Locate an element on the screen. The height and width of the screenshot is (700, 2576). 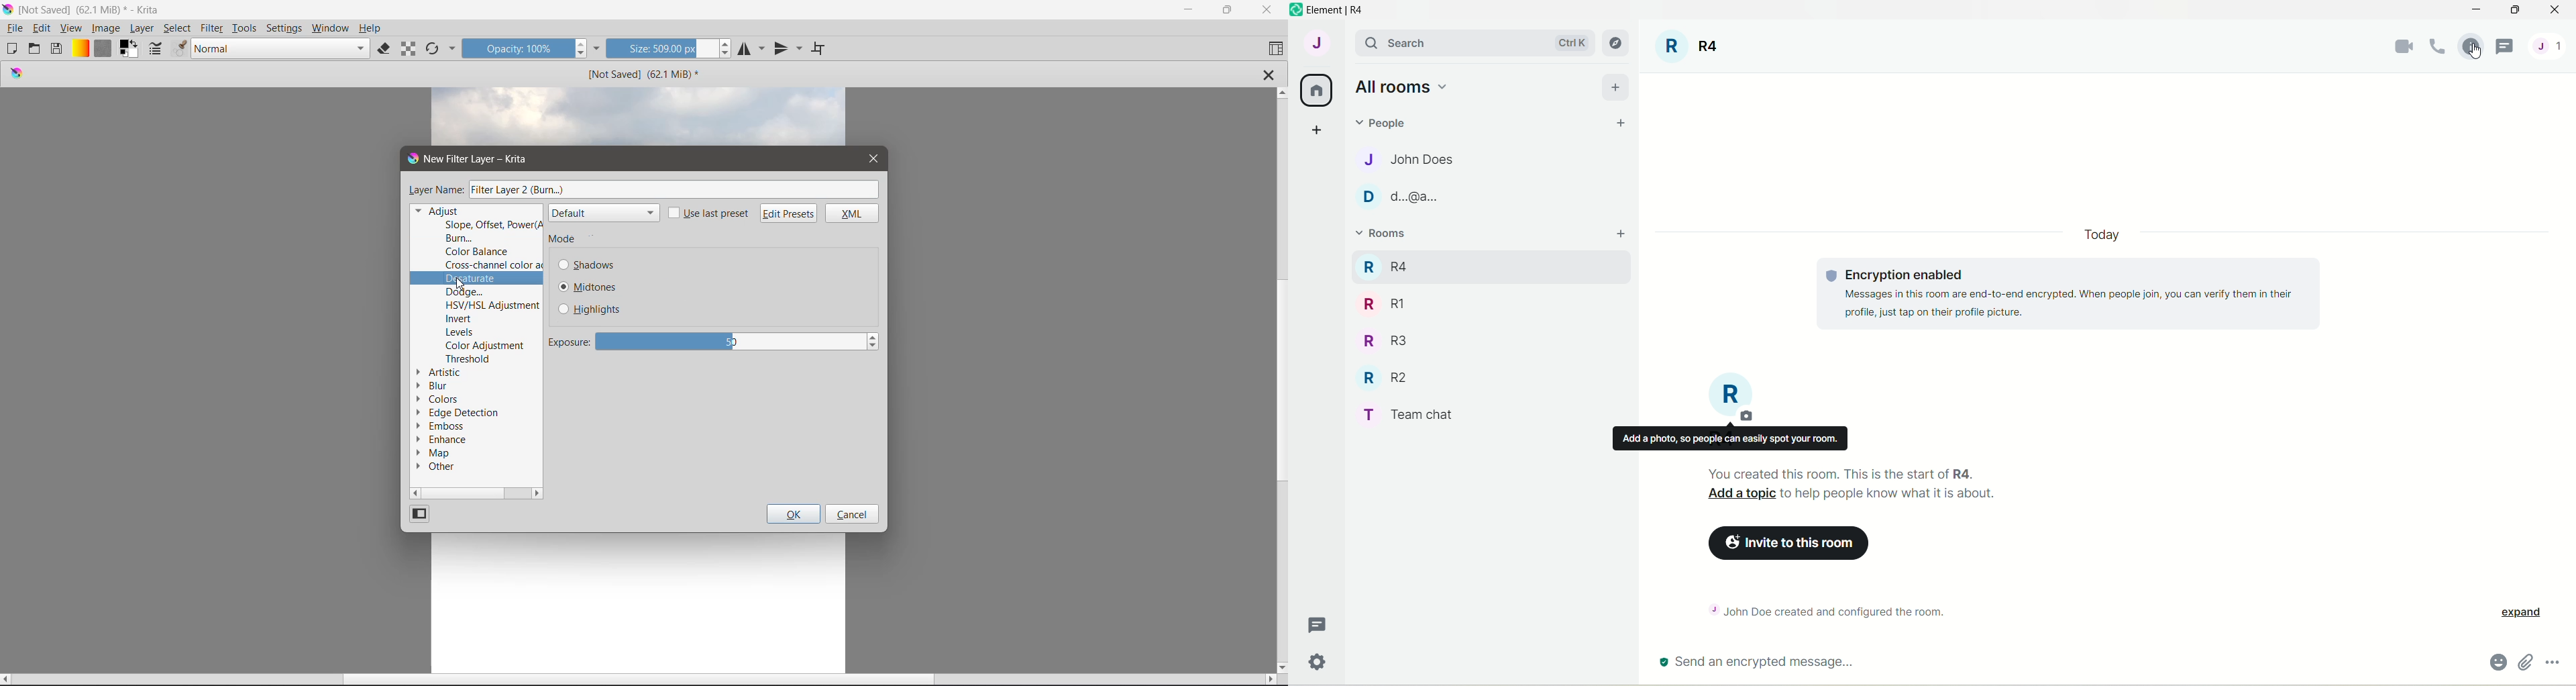
R R3 is located at coordinates (1381, 339).